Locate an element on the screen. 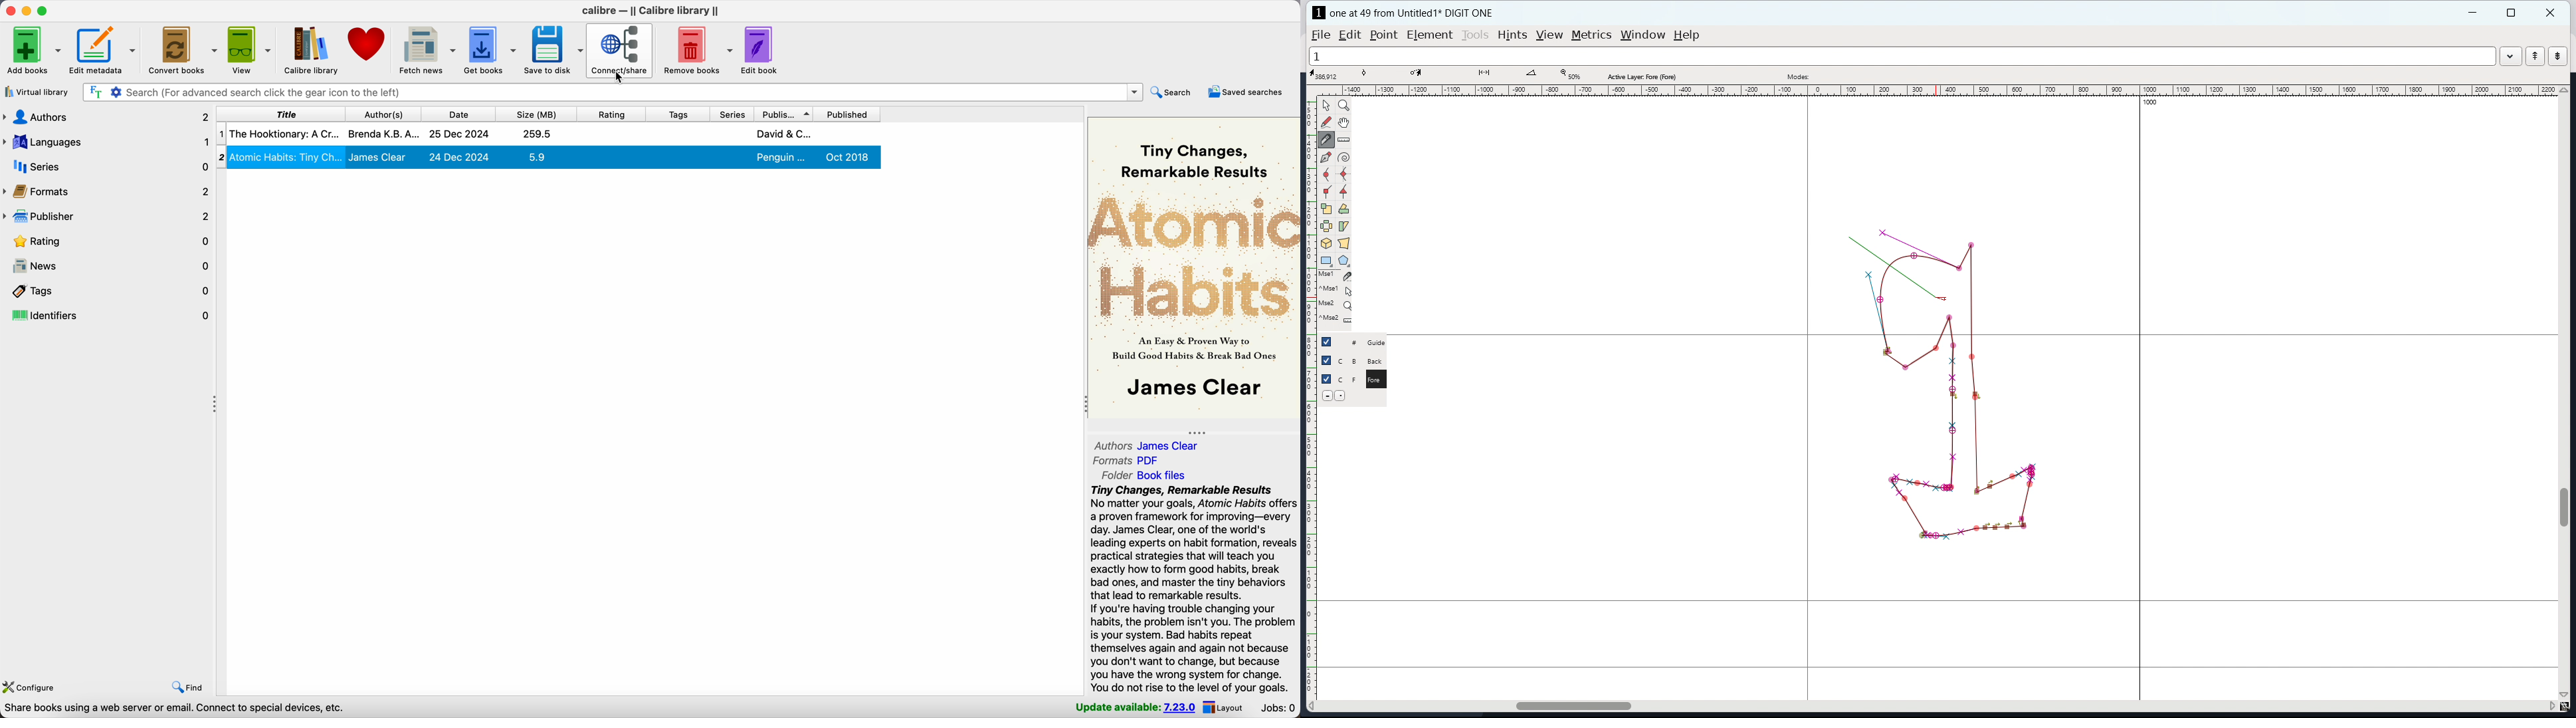 The height and width of the screenshot is (728, 2576). edit book is located at coordinates (761, 51).